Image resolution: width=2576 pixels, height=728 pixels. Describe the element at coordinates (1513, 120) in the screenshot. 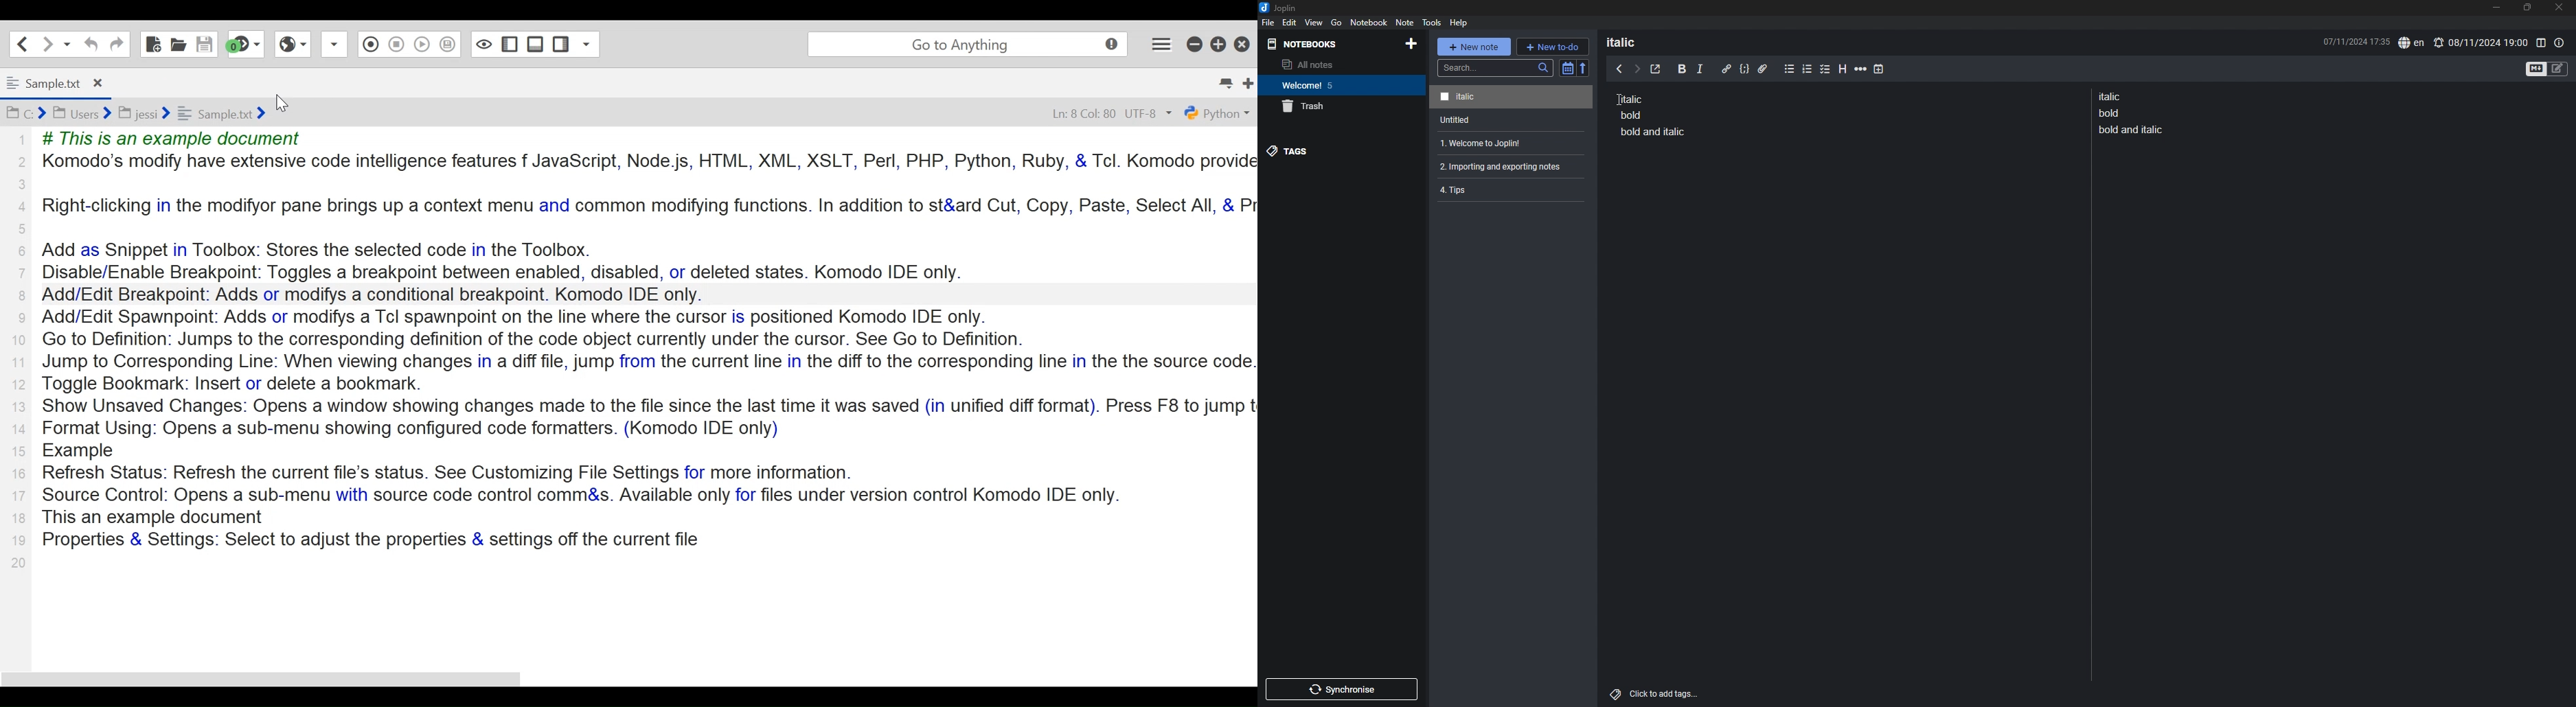

I see `note` at that location.